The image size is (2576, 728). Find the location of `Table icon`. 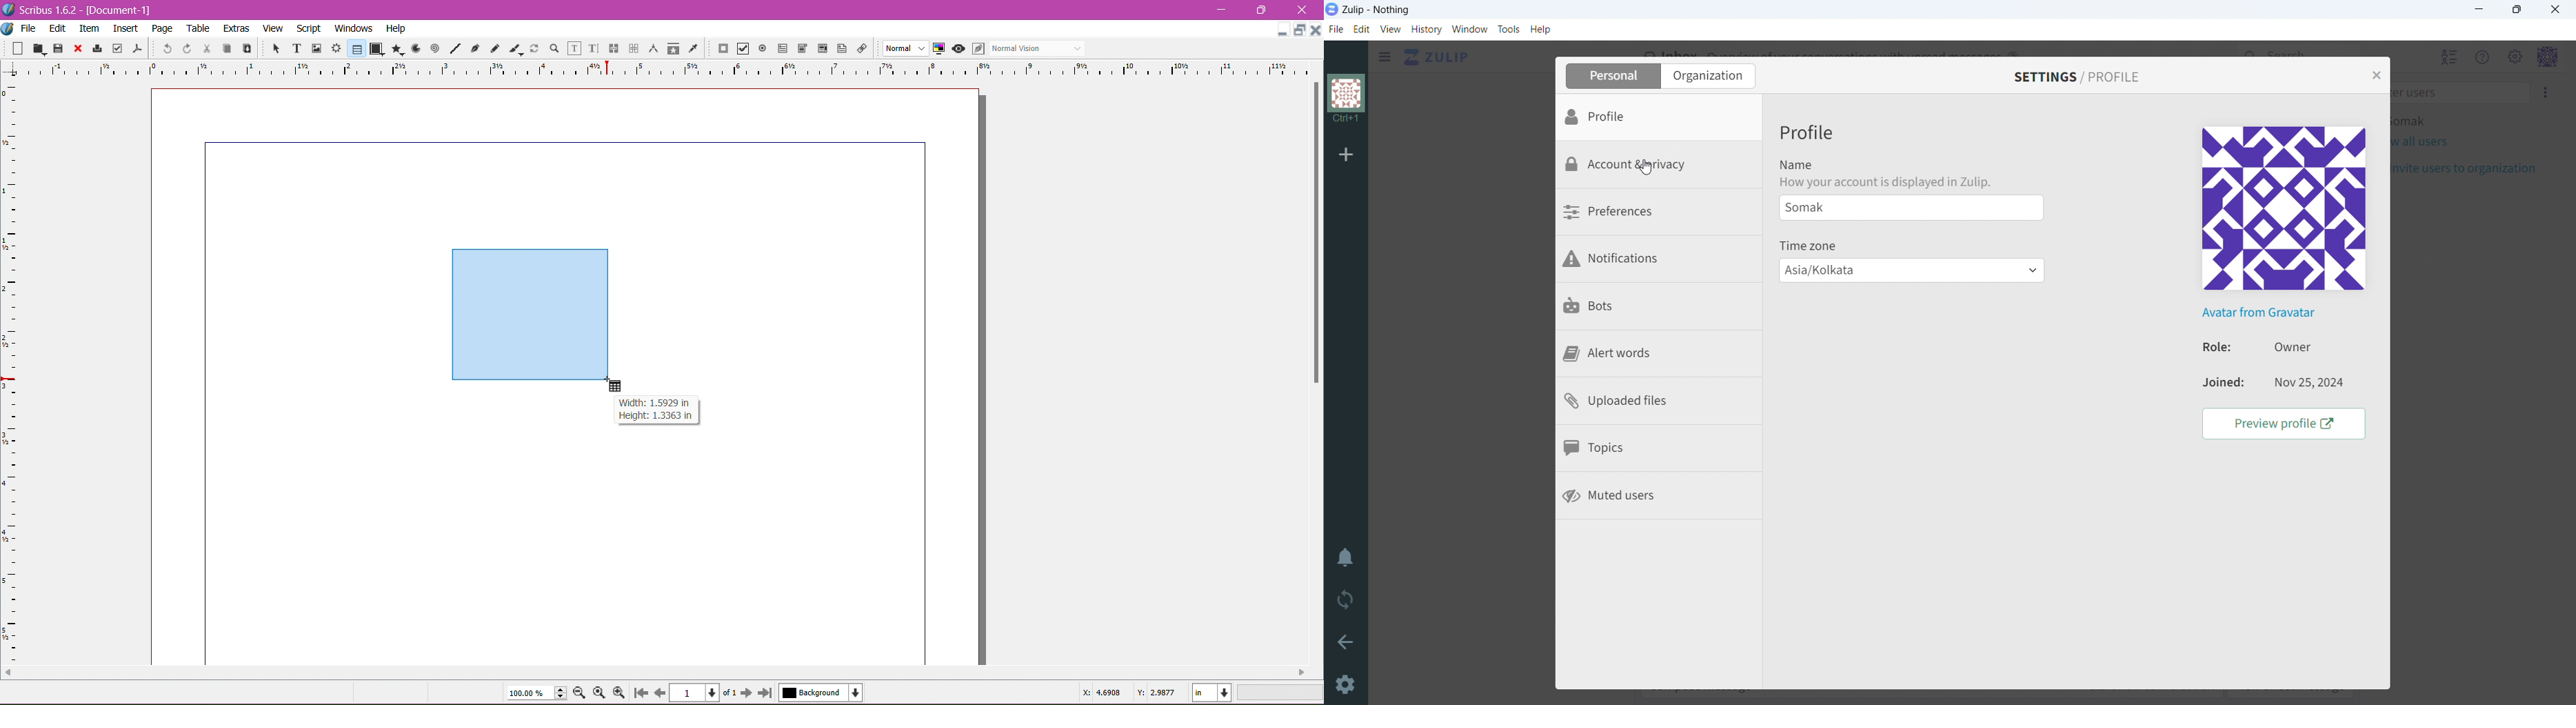

Table icon is located at coordinates (619, 386).